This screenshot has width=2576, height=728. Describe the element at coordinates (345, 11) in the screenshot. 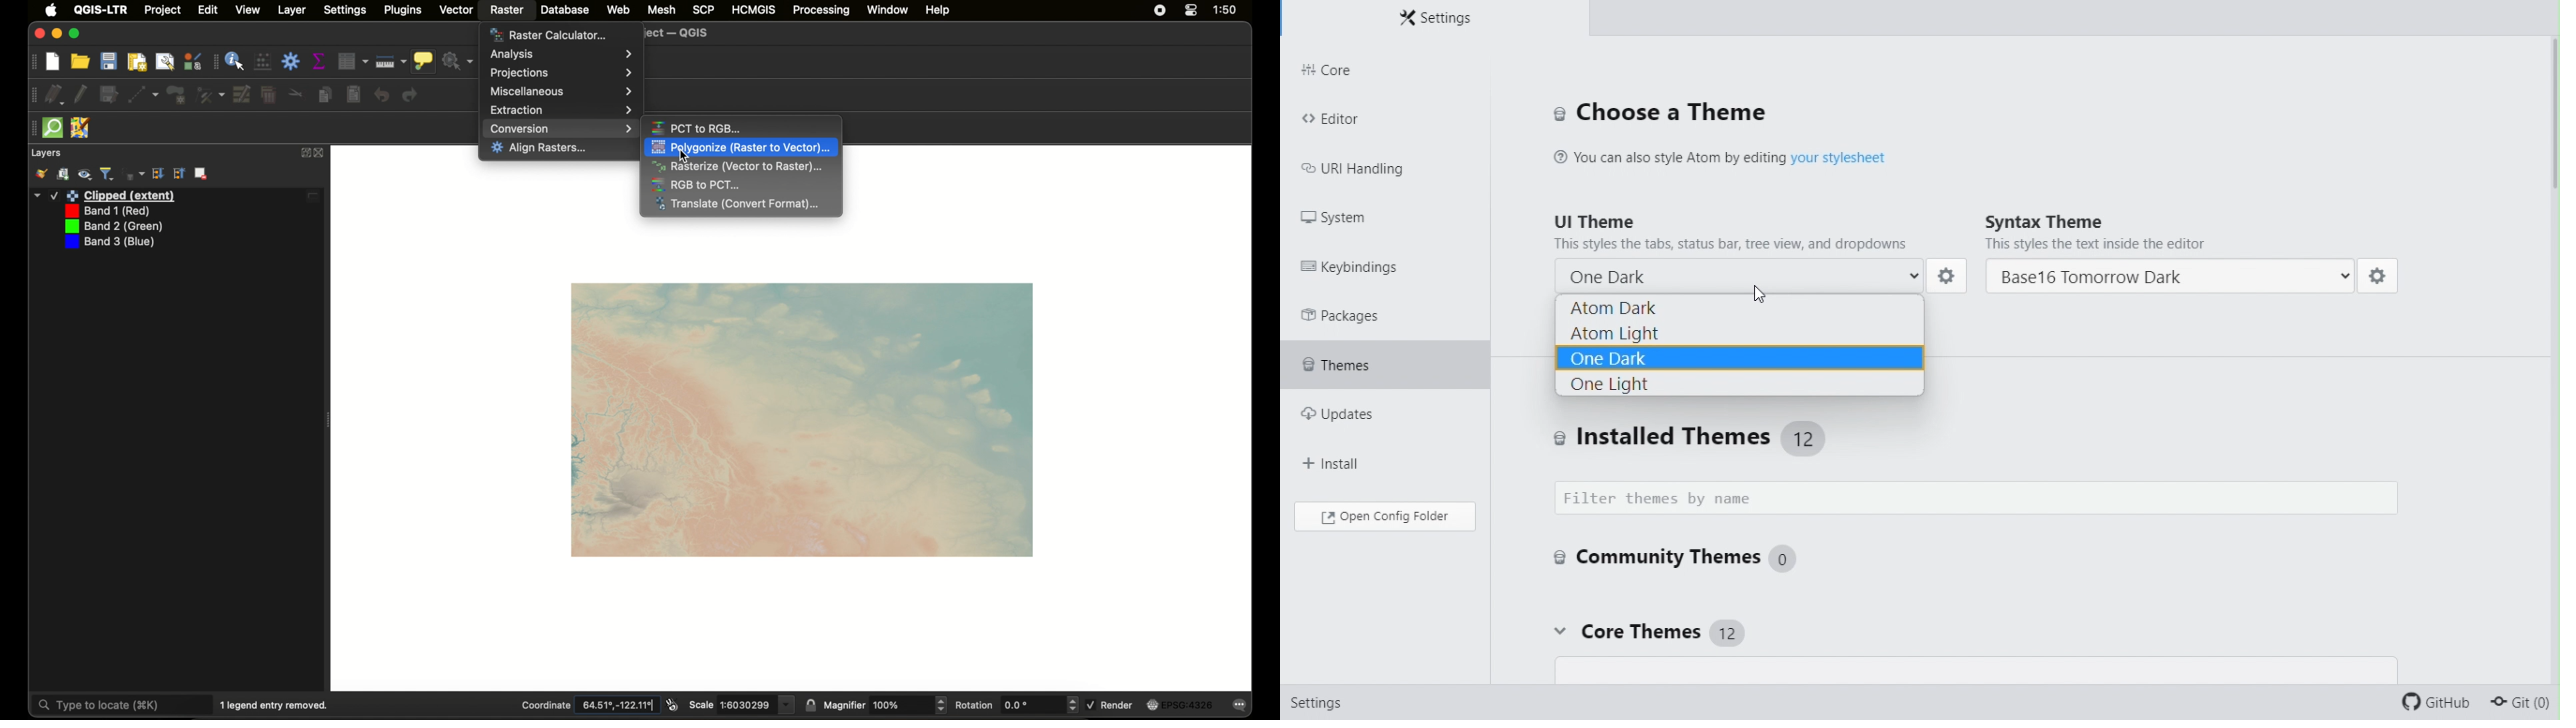

I see `settings` at that location.